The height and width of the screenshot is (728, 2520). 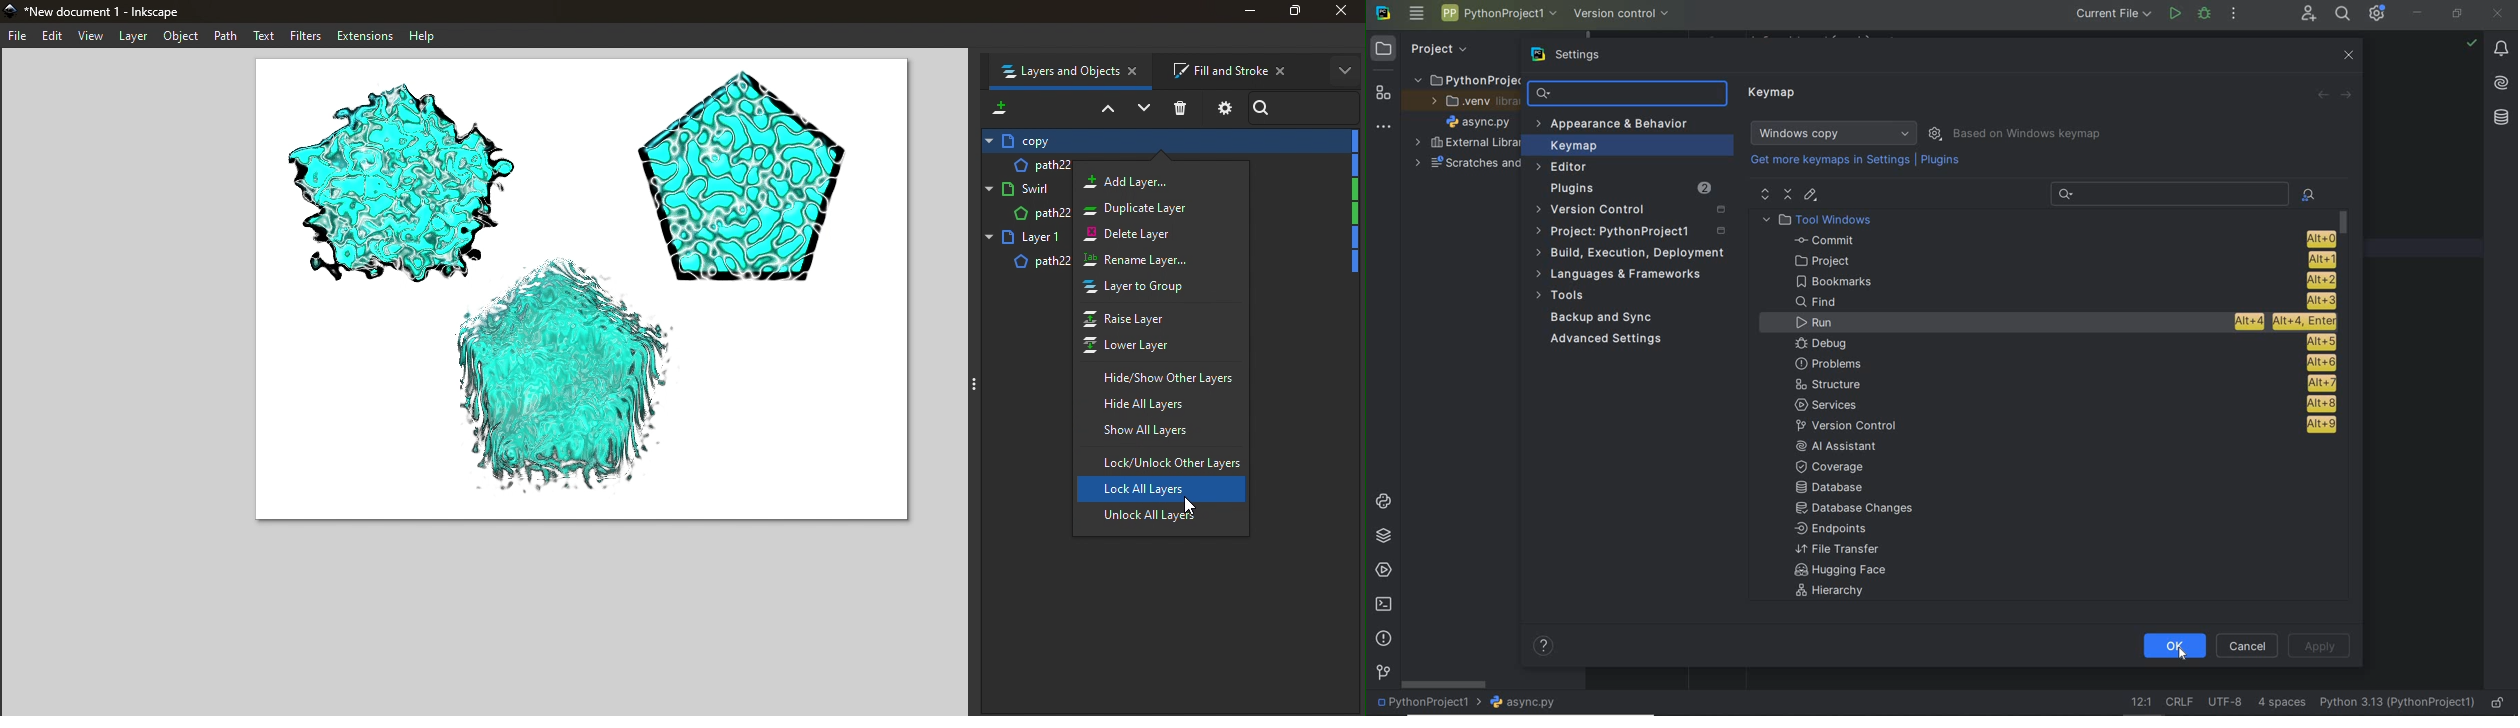 What do you see at coordinates (302, 36) in the screenshot?
I see `Filters` at bounding box center [302, 36].